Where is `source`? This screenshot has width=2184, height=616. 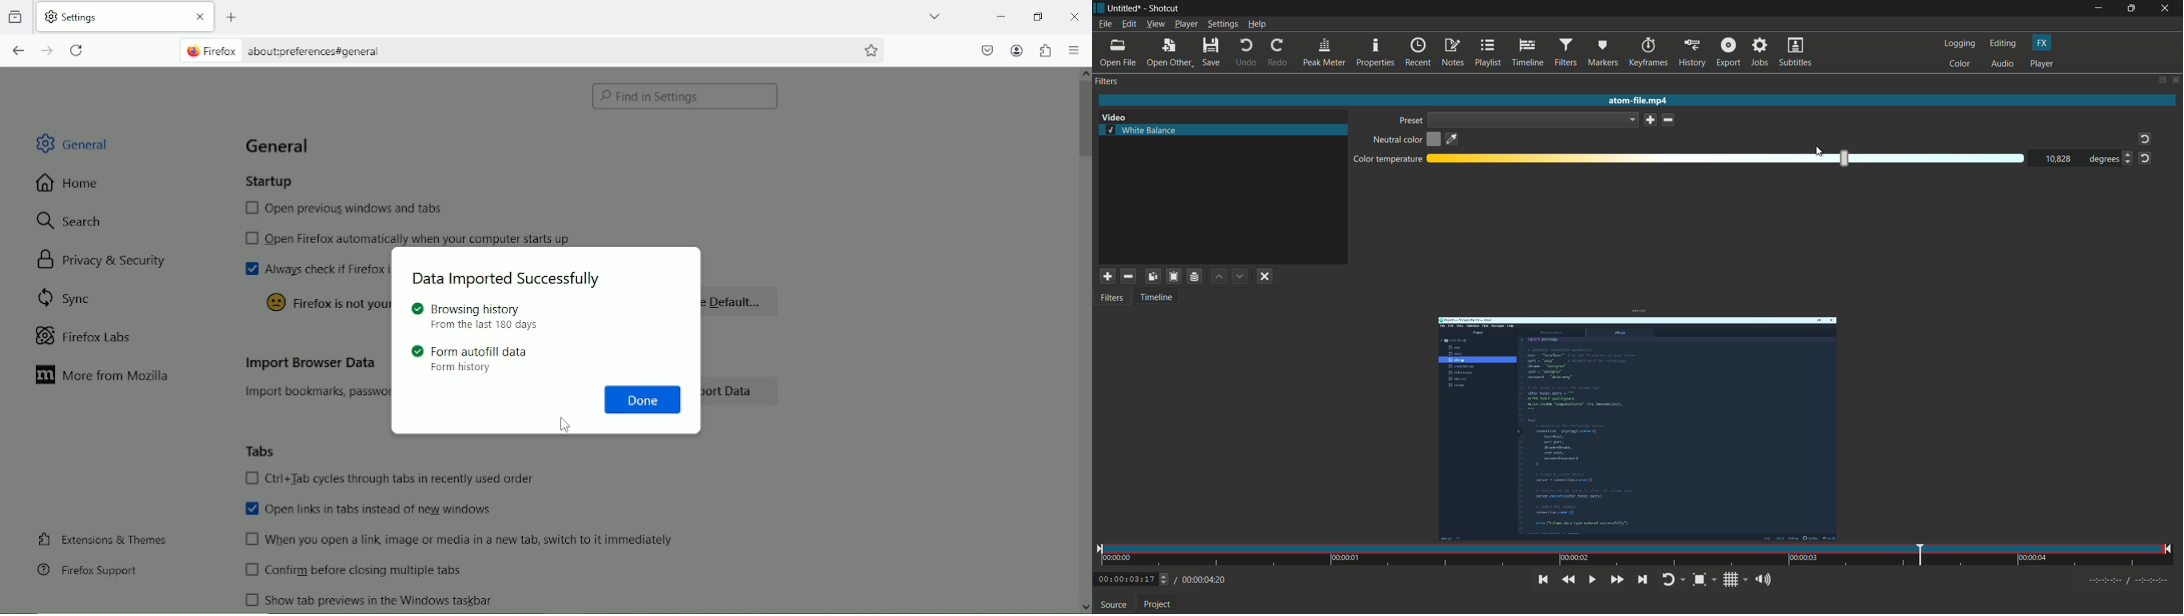 source is located at coordinates (1114, 606).